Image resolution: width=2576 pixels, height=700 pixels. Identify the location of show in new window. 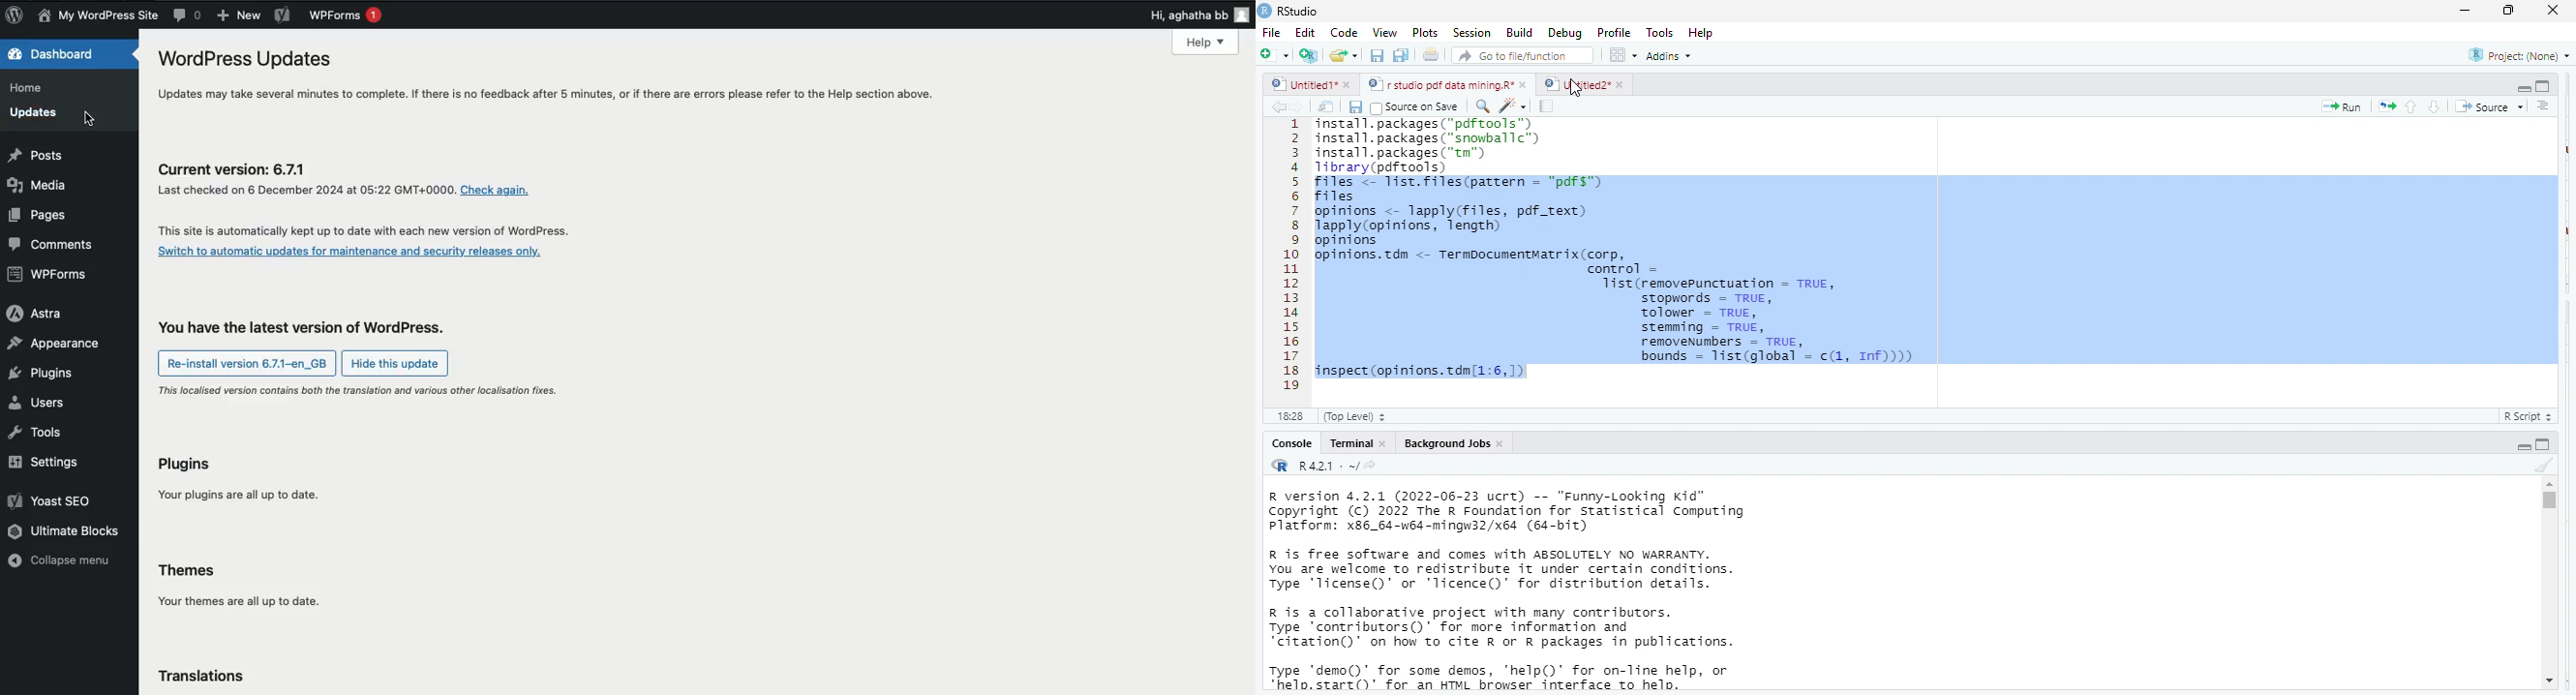
(1328, 106).